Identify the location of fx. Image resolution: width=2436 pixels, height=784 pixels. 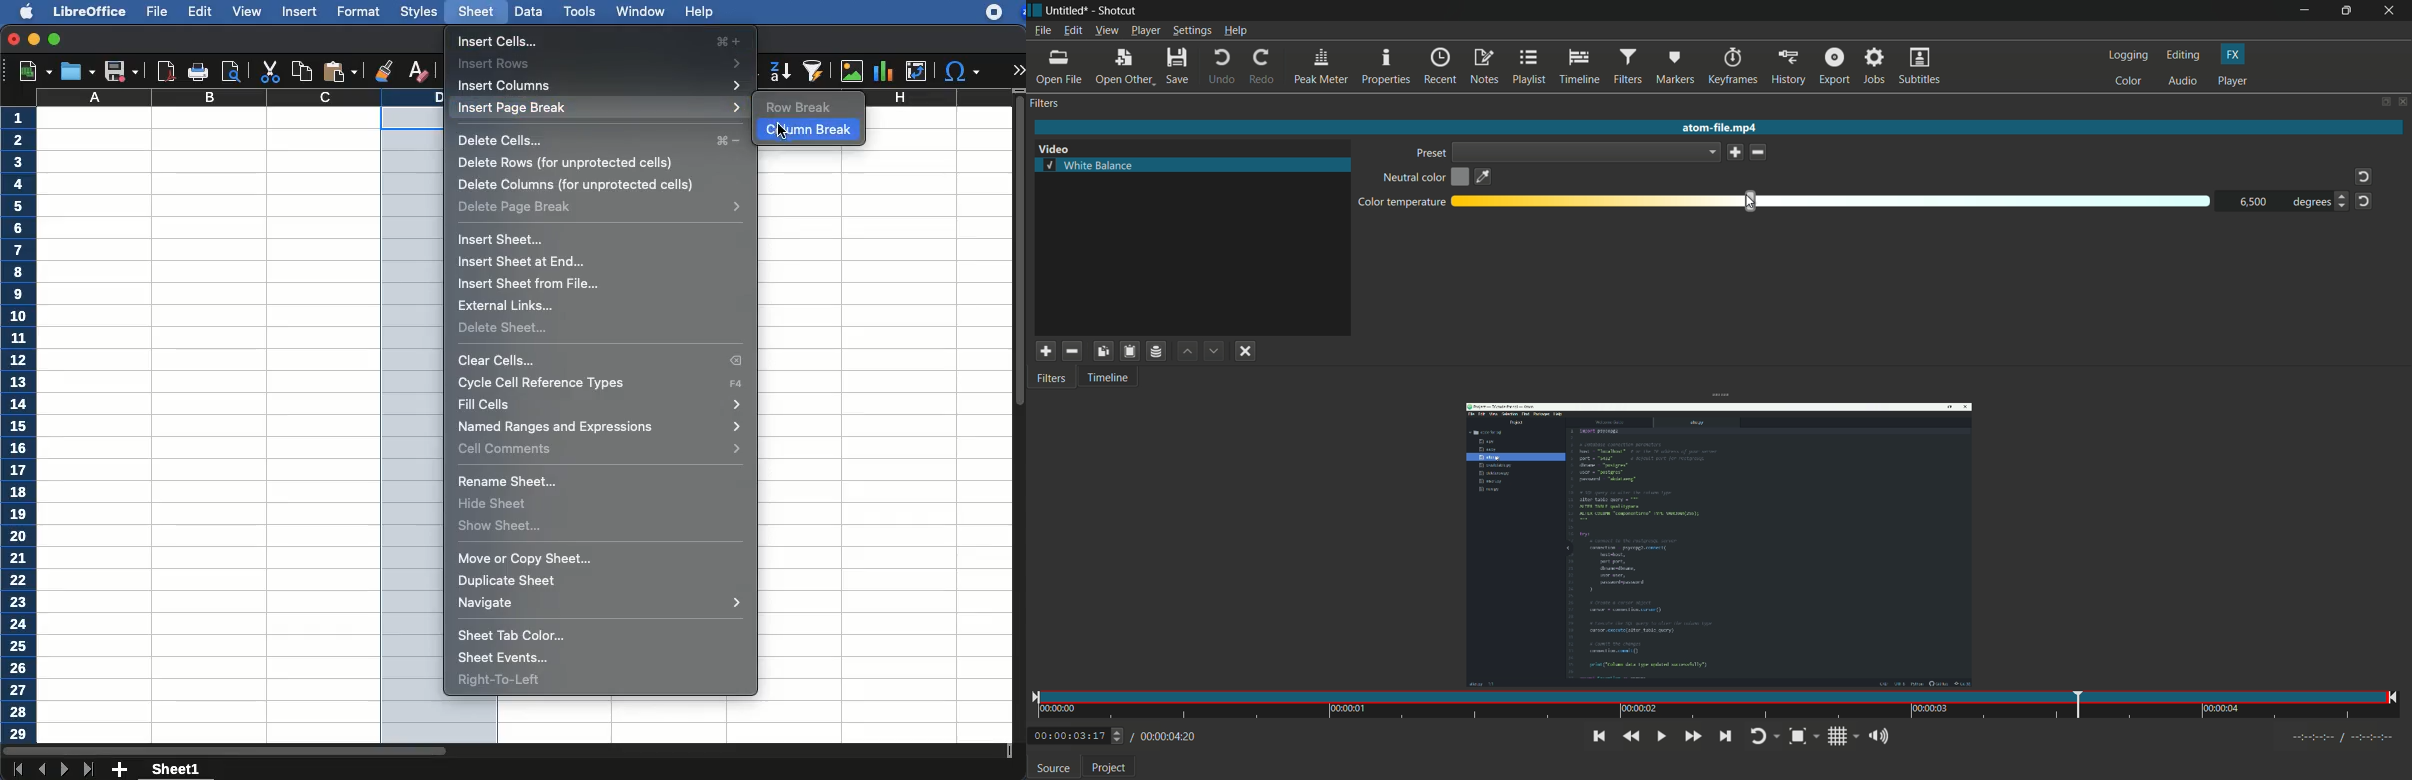
(2233, 55).